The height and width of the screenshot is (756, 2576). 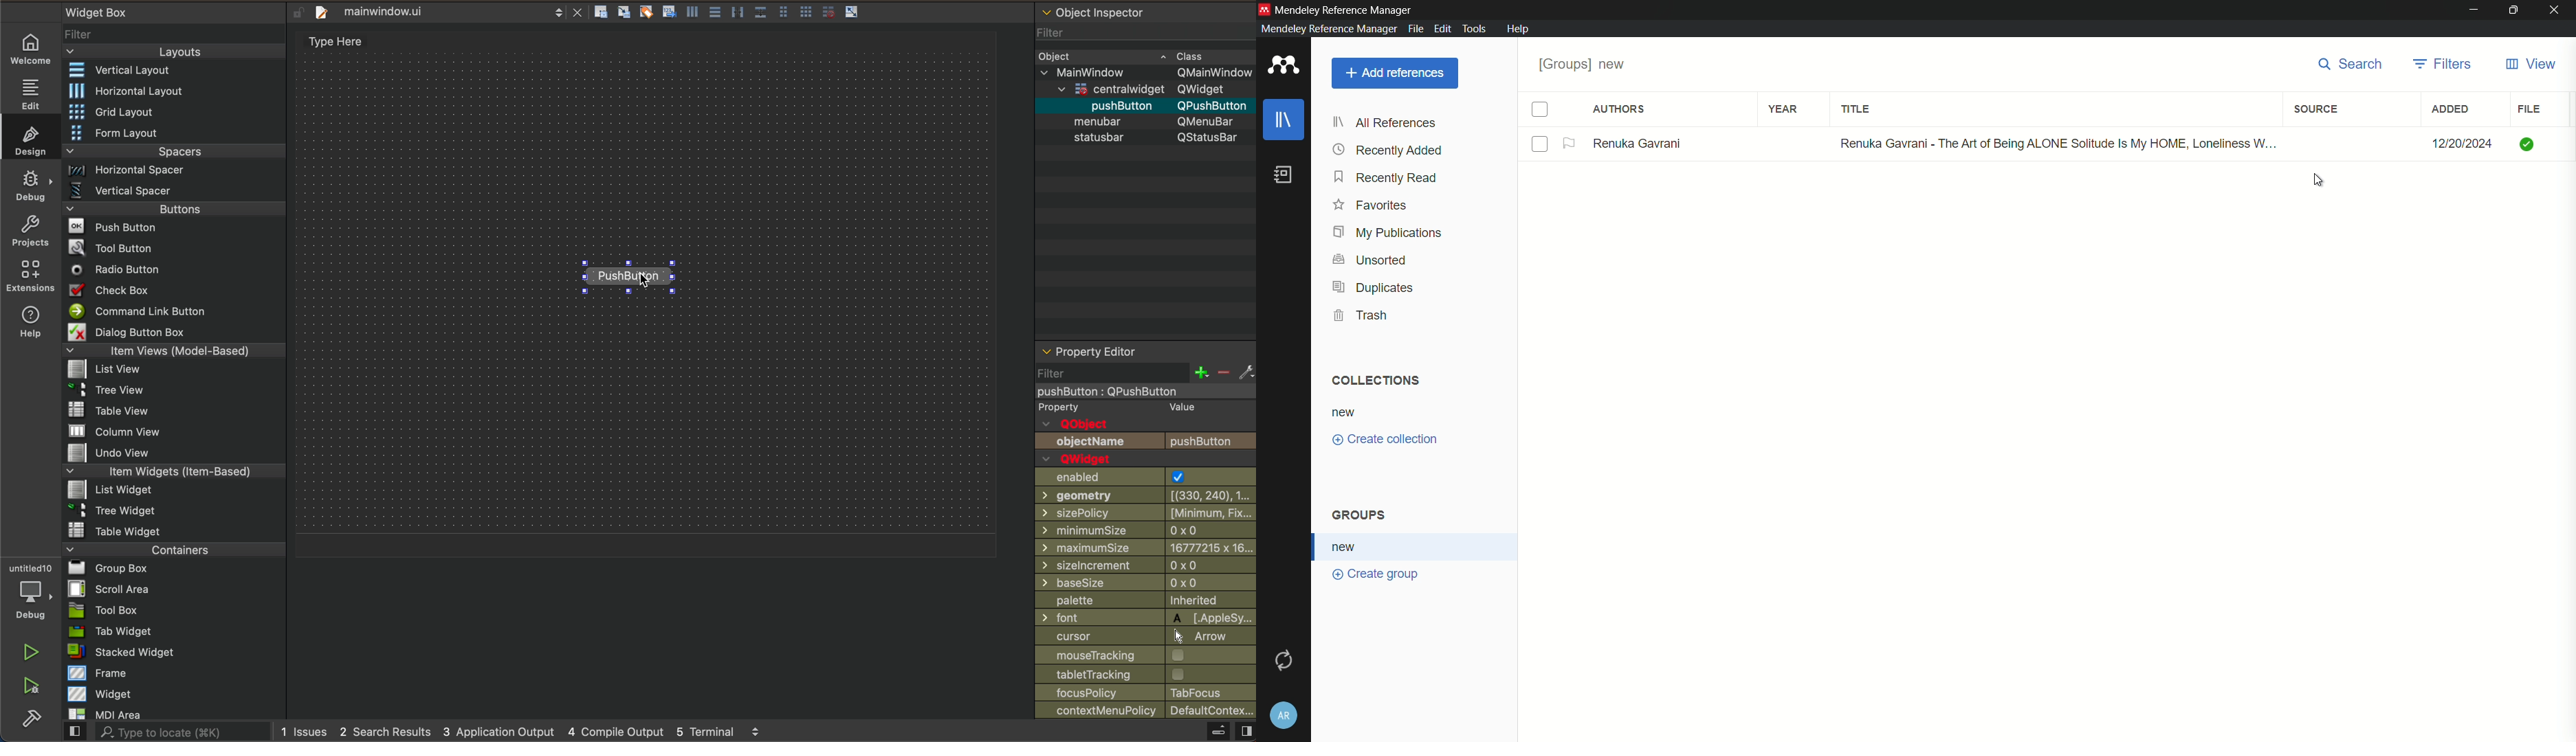 I want to click on build, so click(x=27, y=724).